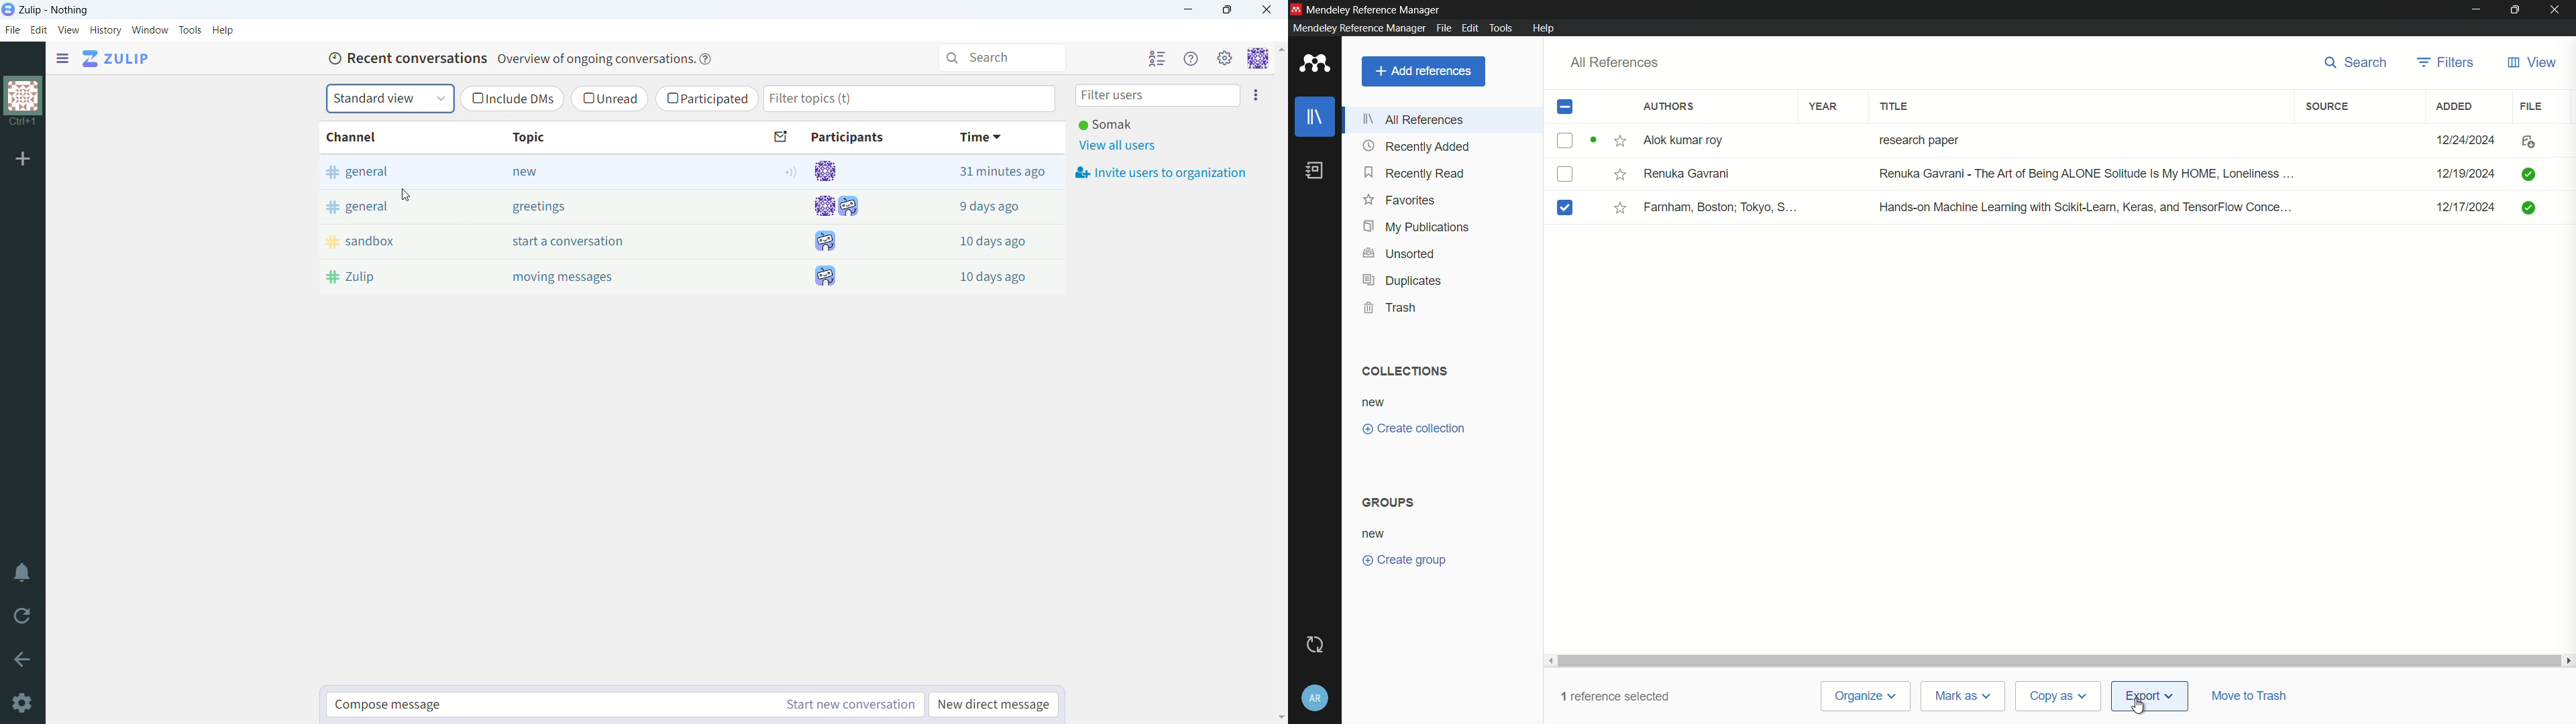 This screenshot has width=2576, height=728. Describe the element at coordinates (1258, 58) in the screenshot. I see `personal menu` at that location.